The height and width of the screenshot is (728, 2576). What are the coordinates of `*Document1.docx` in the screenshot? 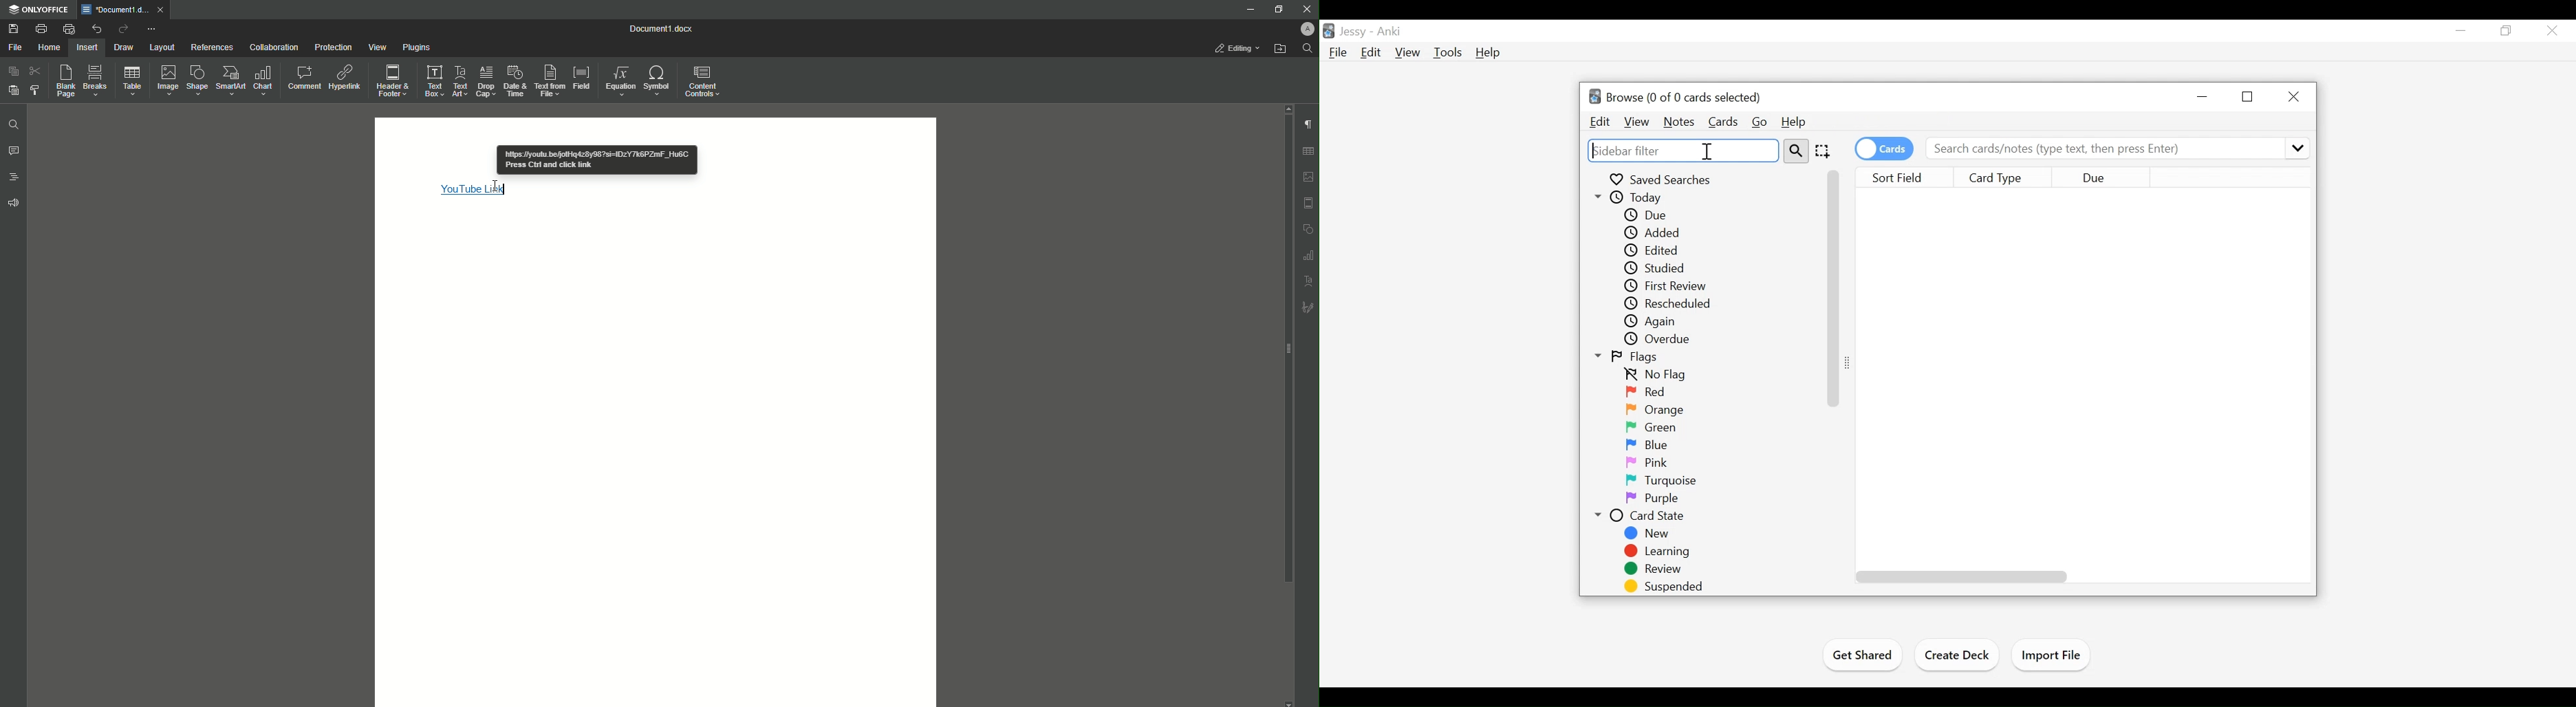 It's located at (114, 10).